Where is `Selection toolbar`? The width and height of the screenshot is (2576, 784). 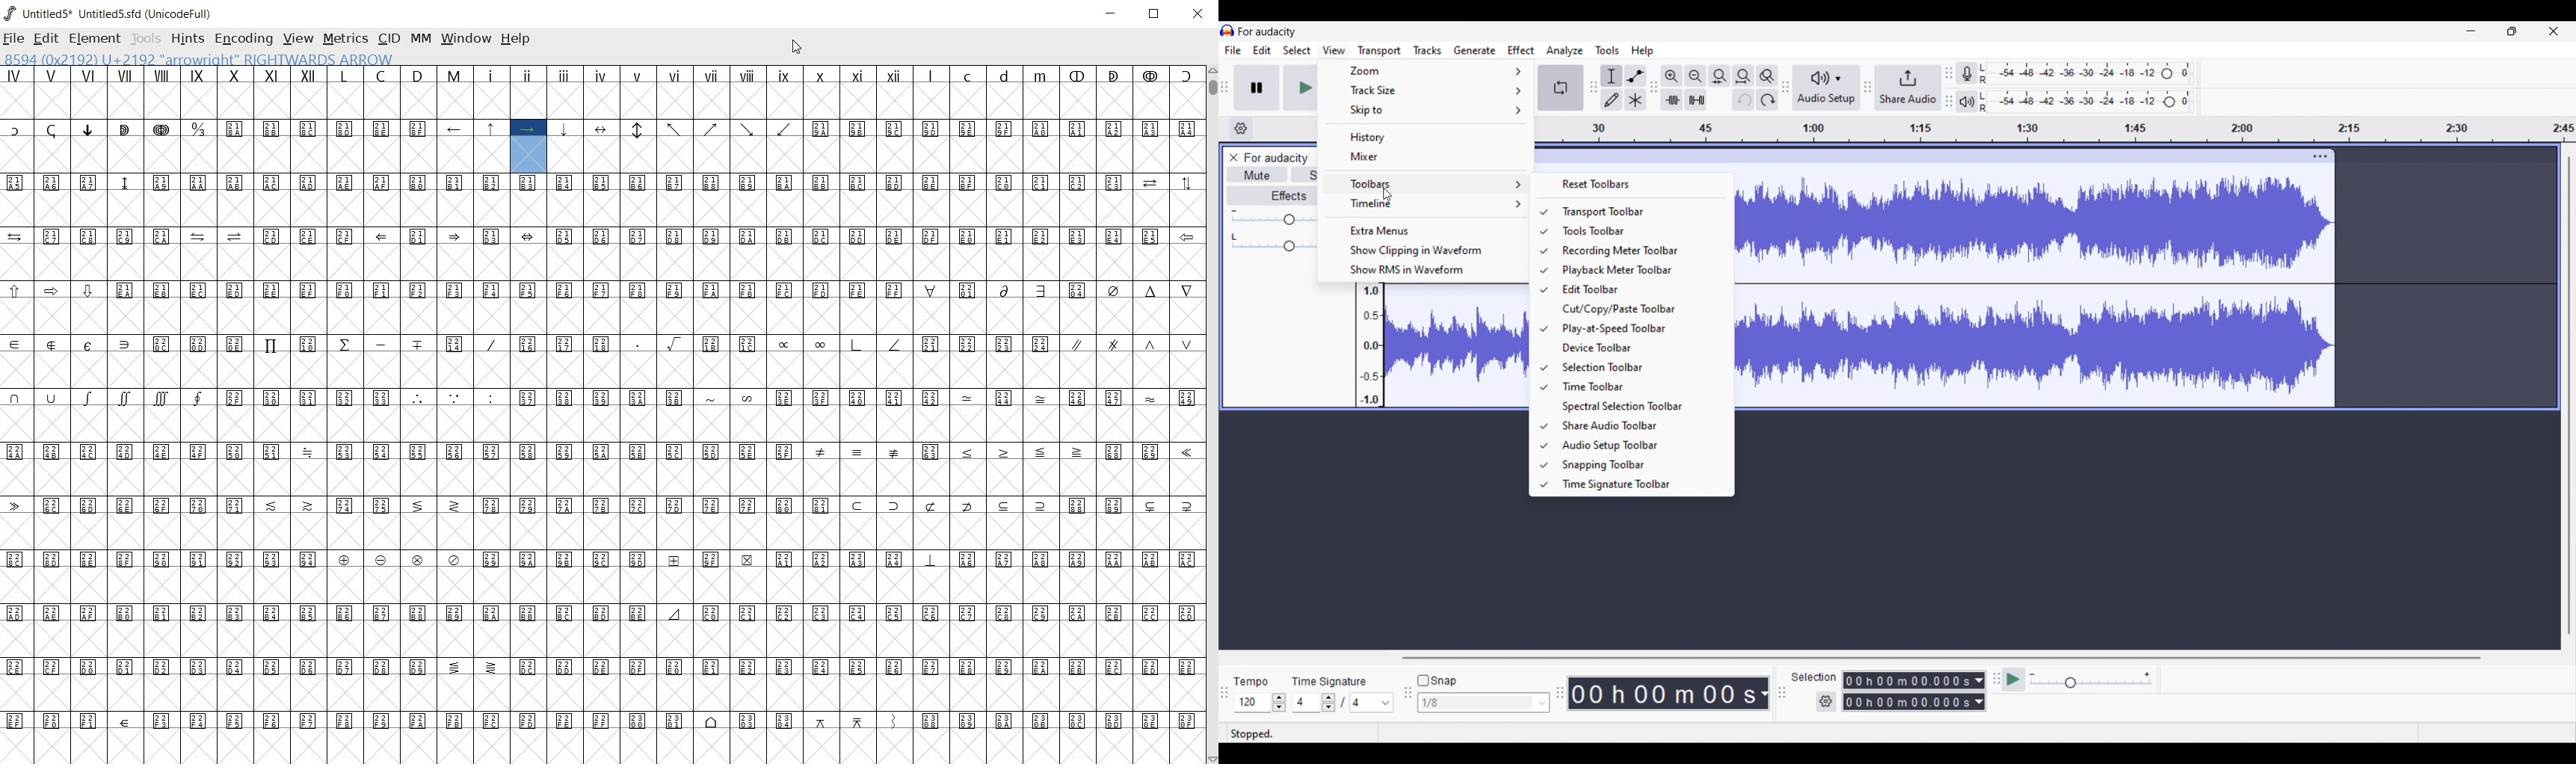
Selection toolbar is located at coordinates (1639, 367).